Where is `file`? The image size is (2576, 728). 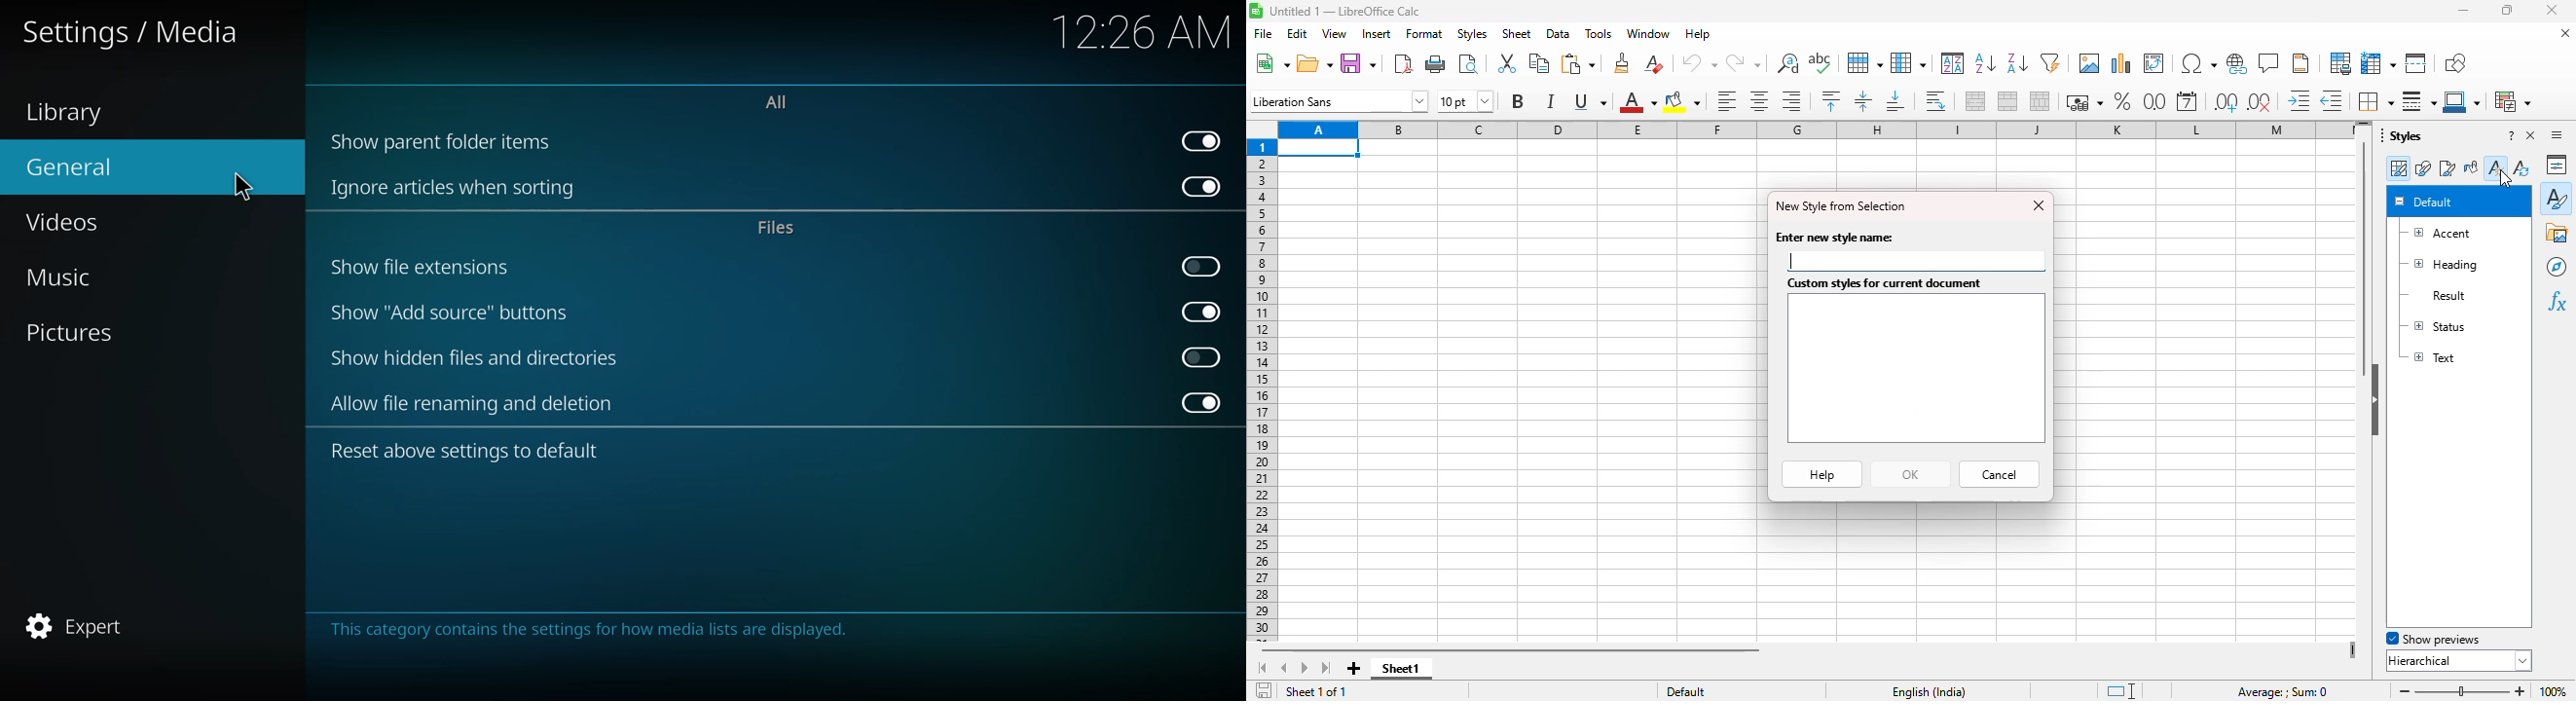 file is located at coordinates (1263, 33).